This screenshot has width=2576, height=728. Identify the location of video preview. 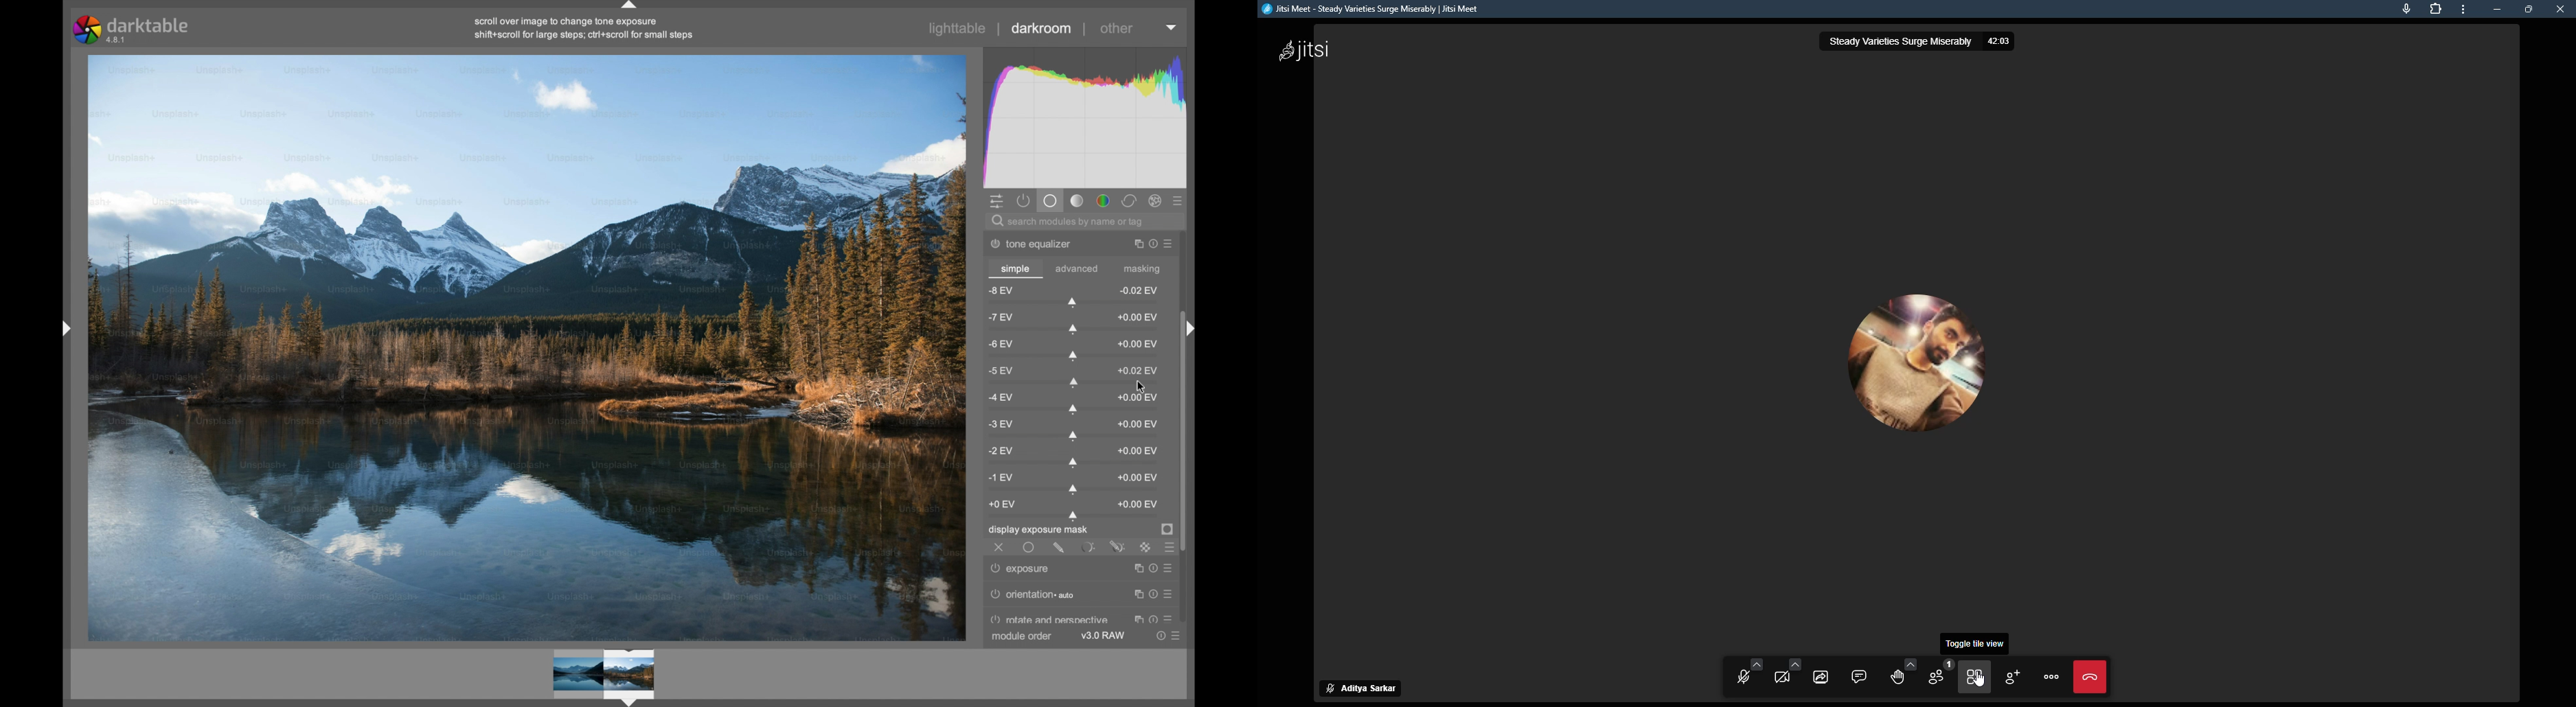
(525, 347).